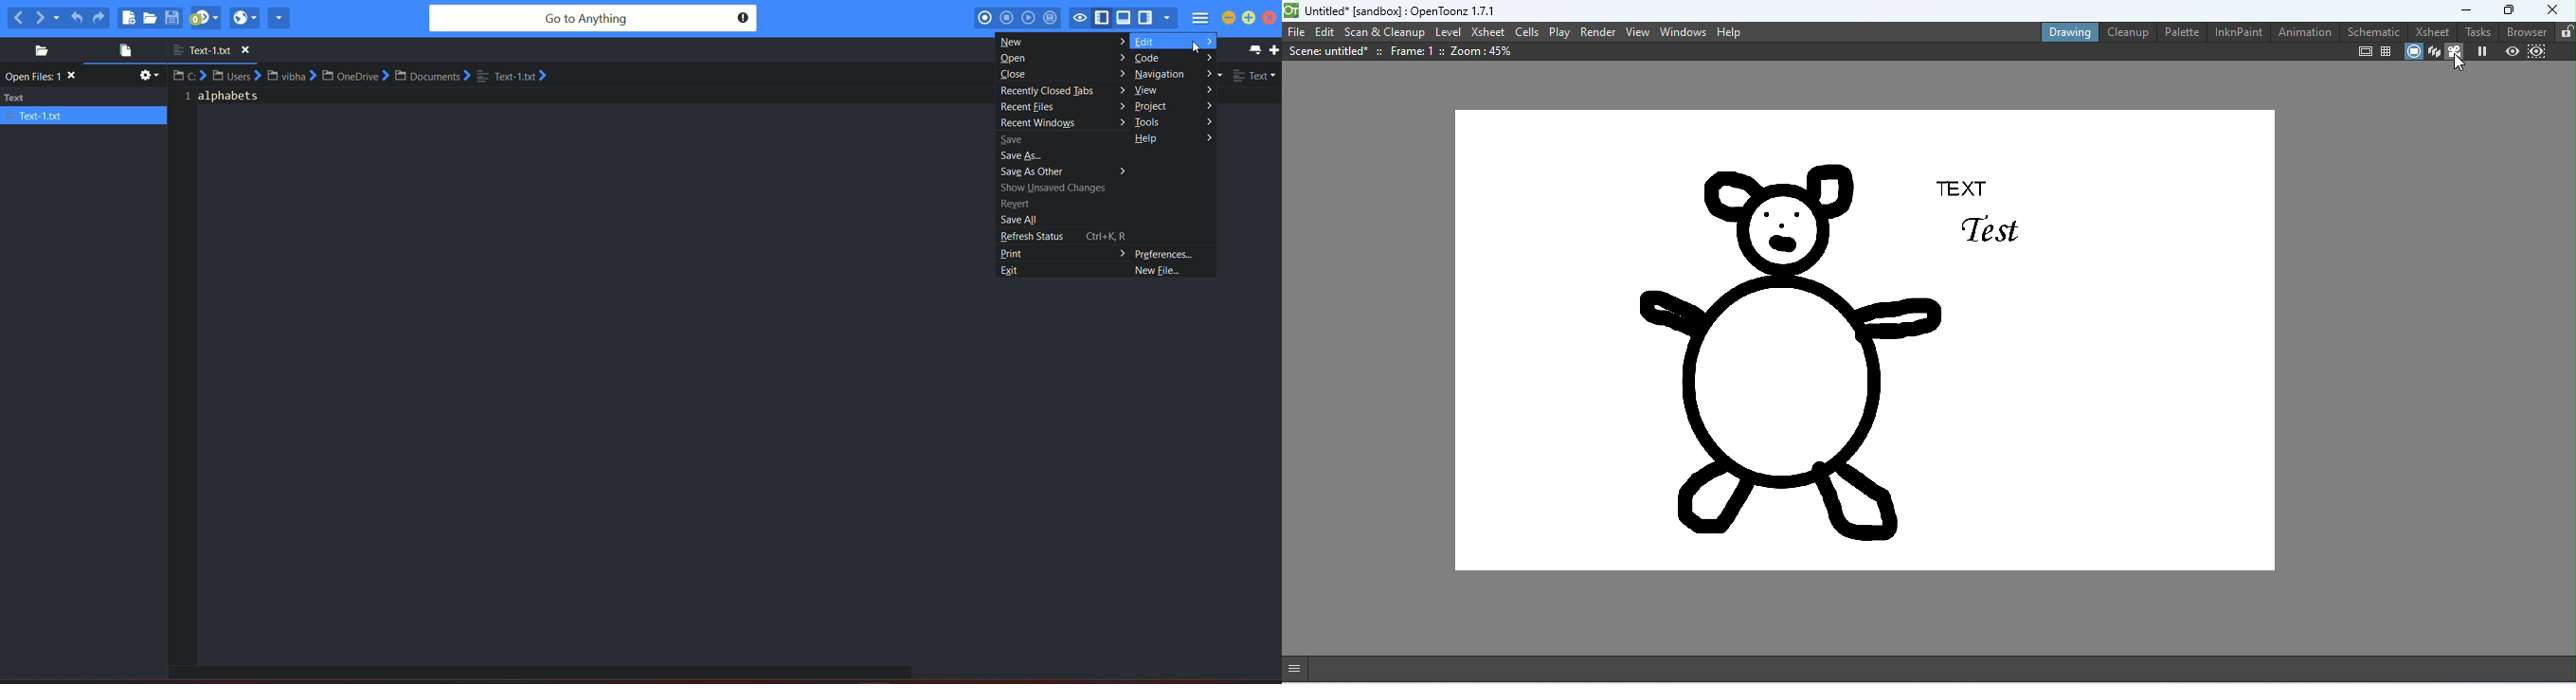 The image size is (2576, 700). What do you see at coordinates (1210, 57) in the screenshot?
I see `More` at bounding box center [1210, 57].